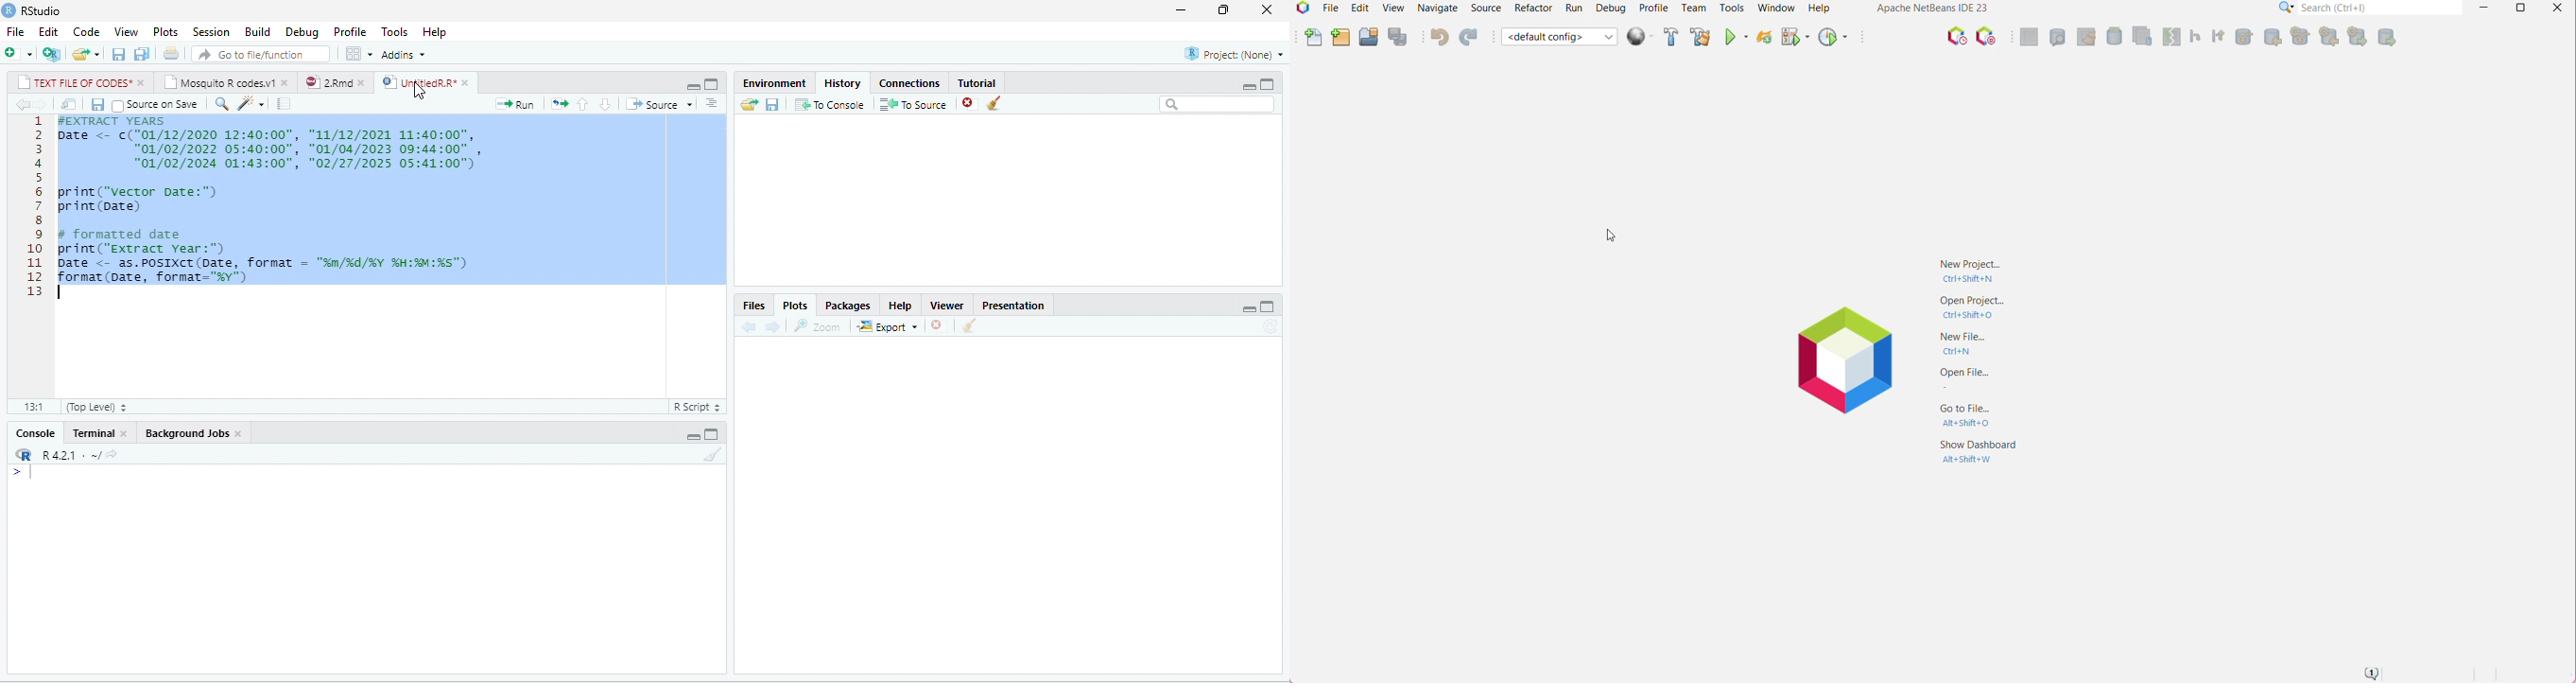 This screenshot has width=2576, height=700. I want to click on Export, so click(889, 325).